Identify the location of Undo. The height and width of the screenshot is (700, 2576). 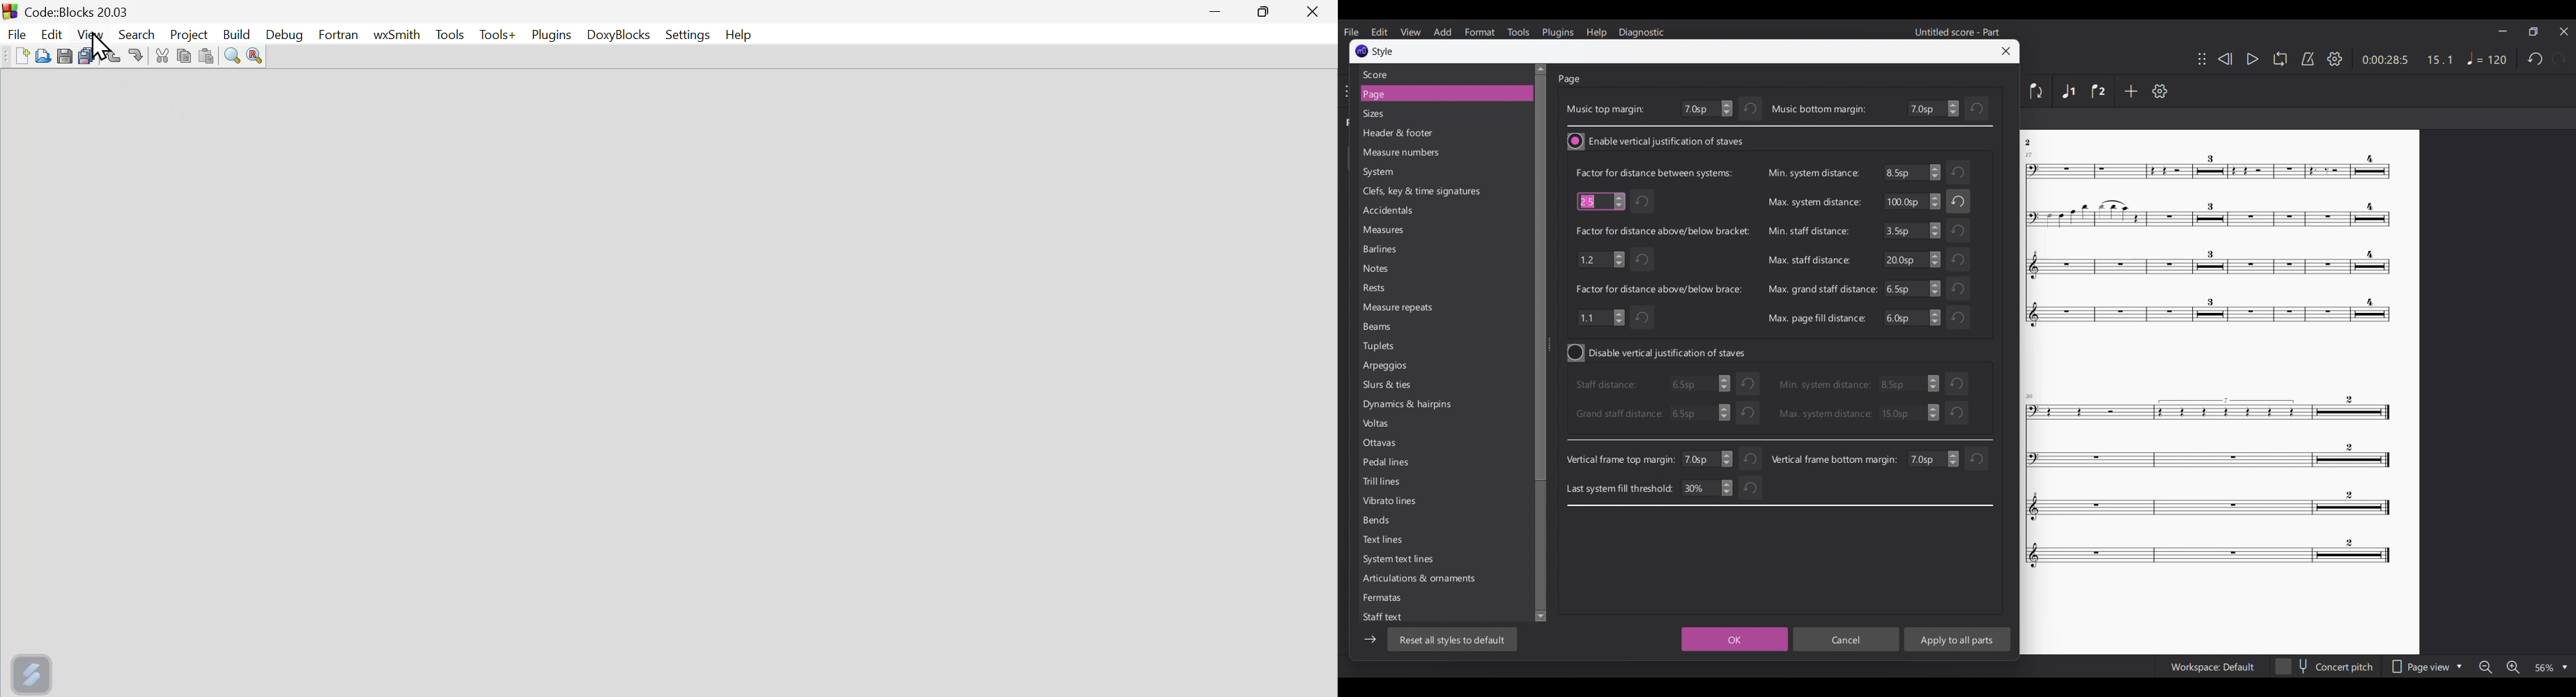
(1960, 201).